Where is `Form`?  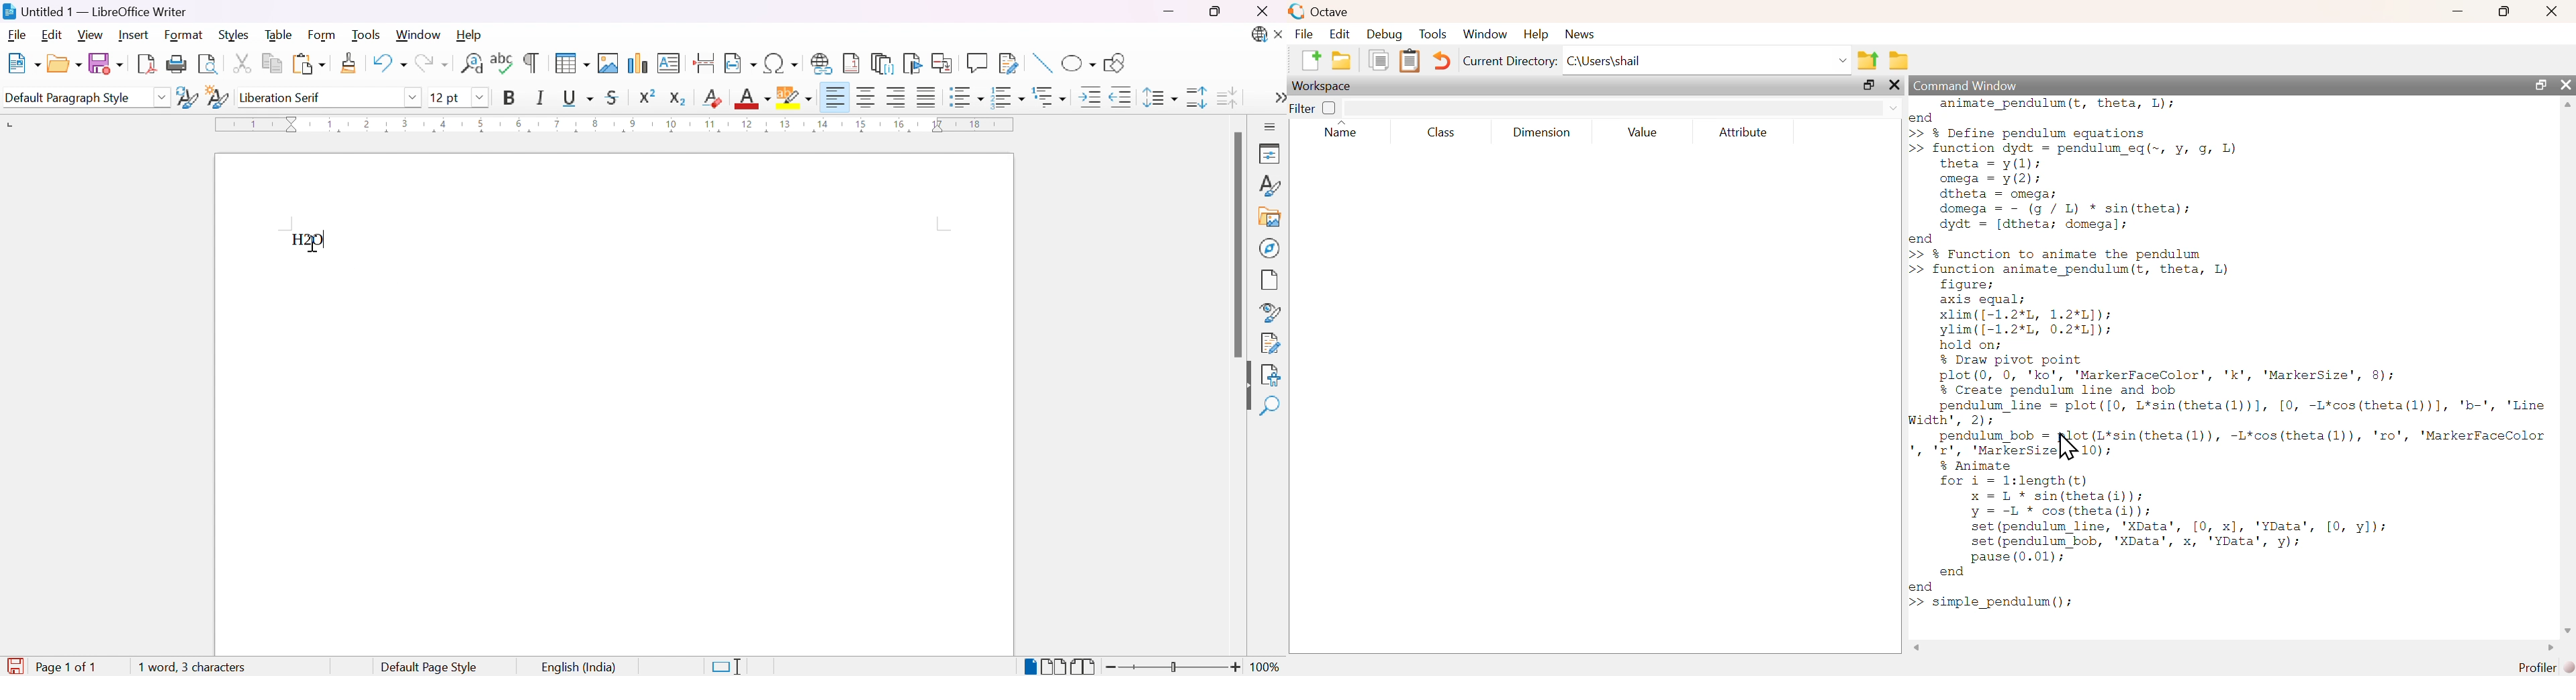 Form is located at coordinates (325, 36).